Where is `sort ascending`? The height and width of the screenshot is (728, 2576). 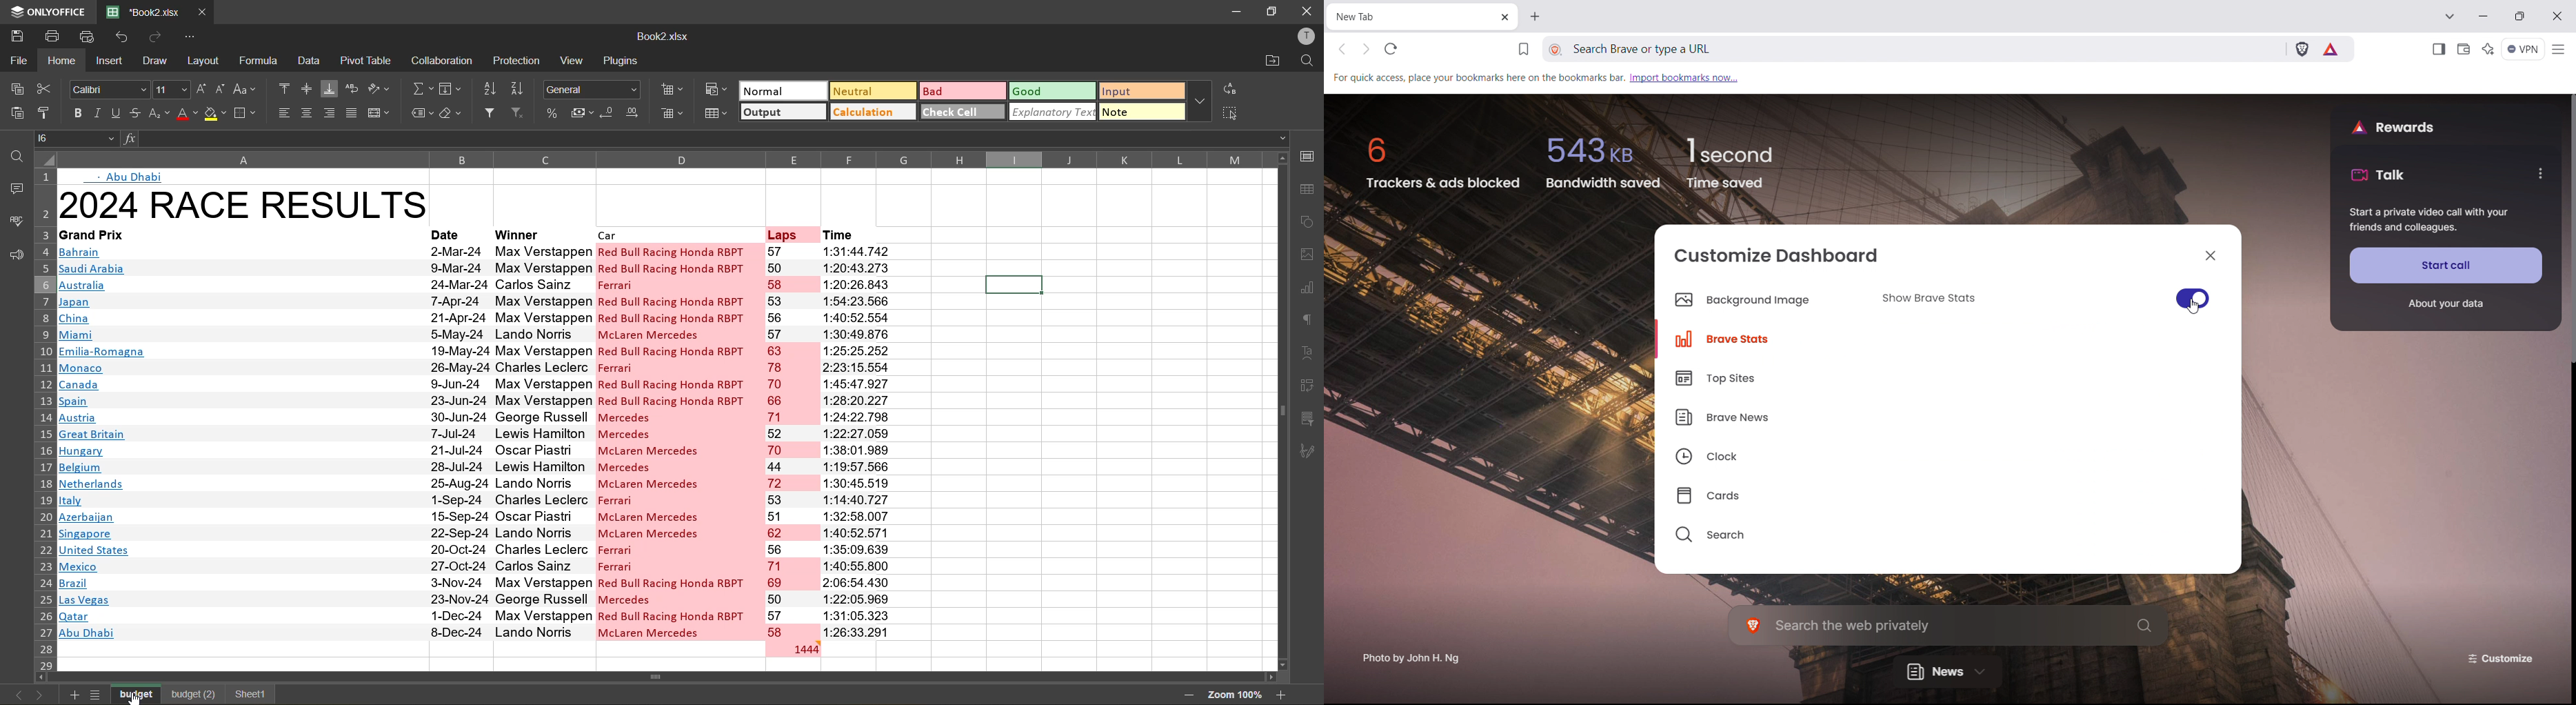
sort ascending is located at coordinates (493, 88).